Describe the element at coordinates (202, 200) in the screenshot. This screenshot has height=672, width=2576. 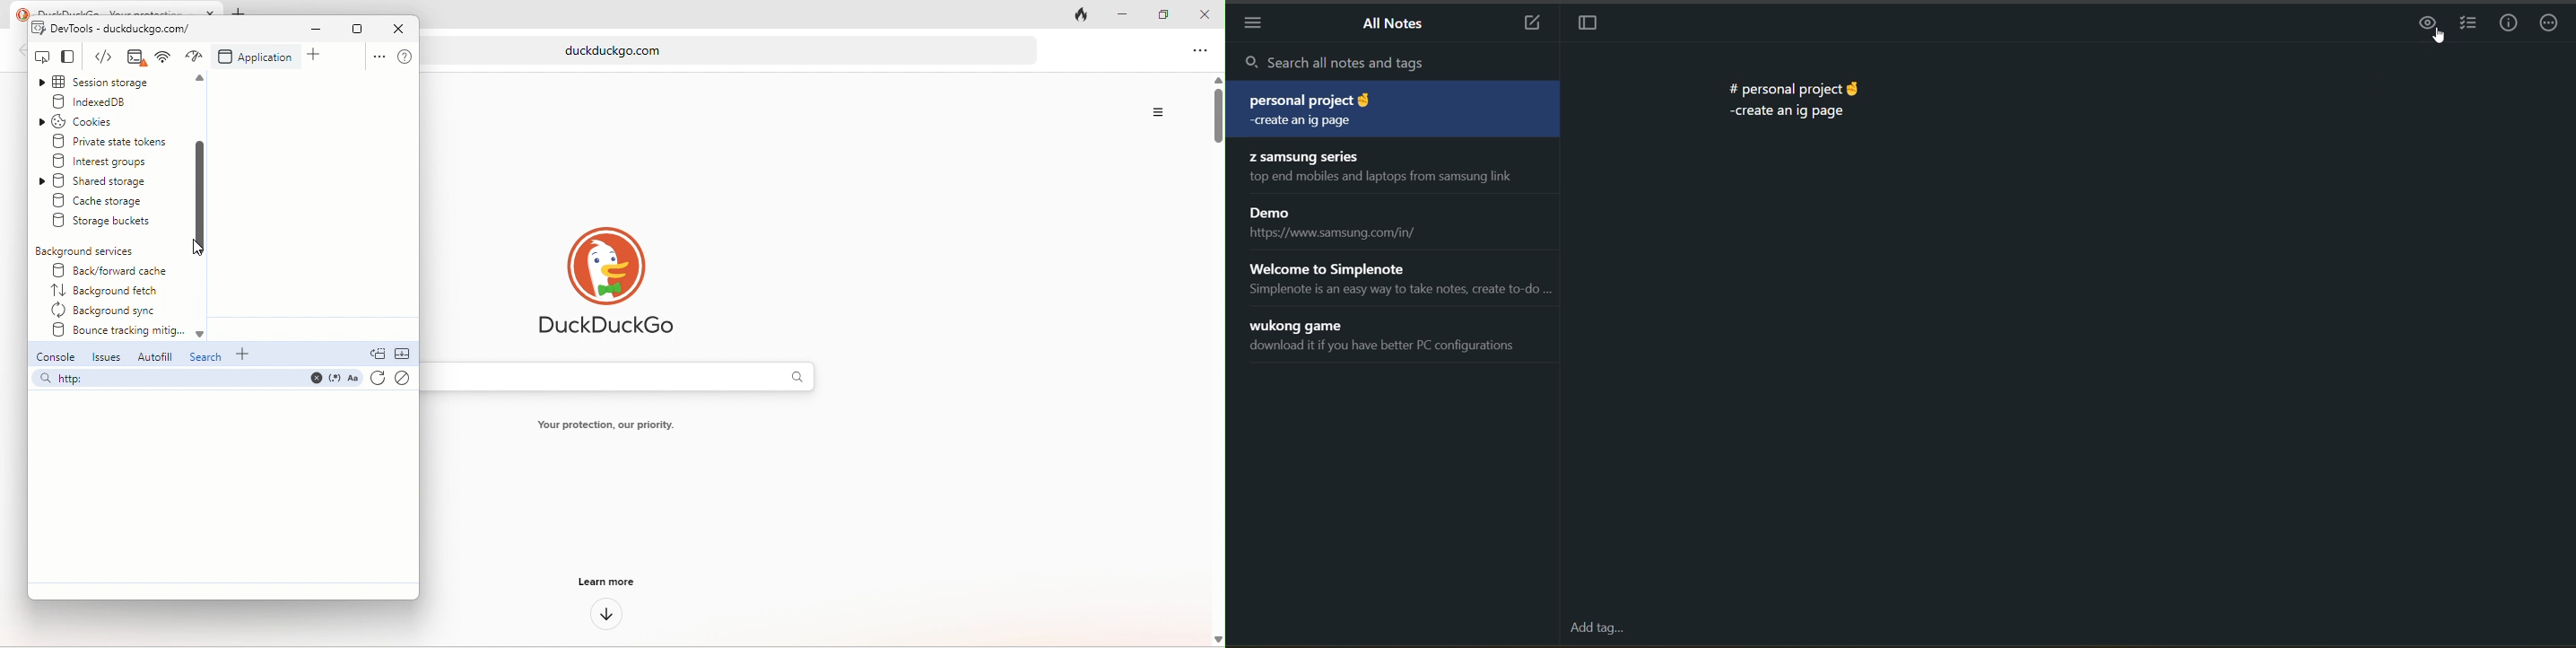
I see `scroll down` at that location.